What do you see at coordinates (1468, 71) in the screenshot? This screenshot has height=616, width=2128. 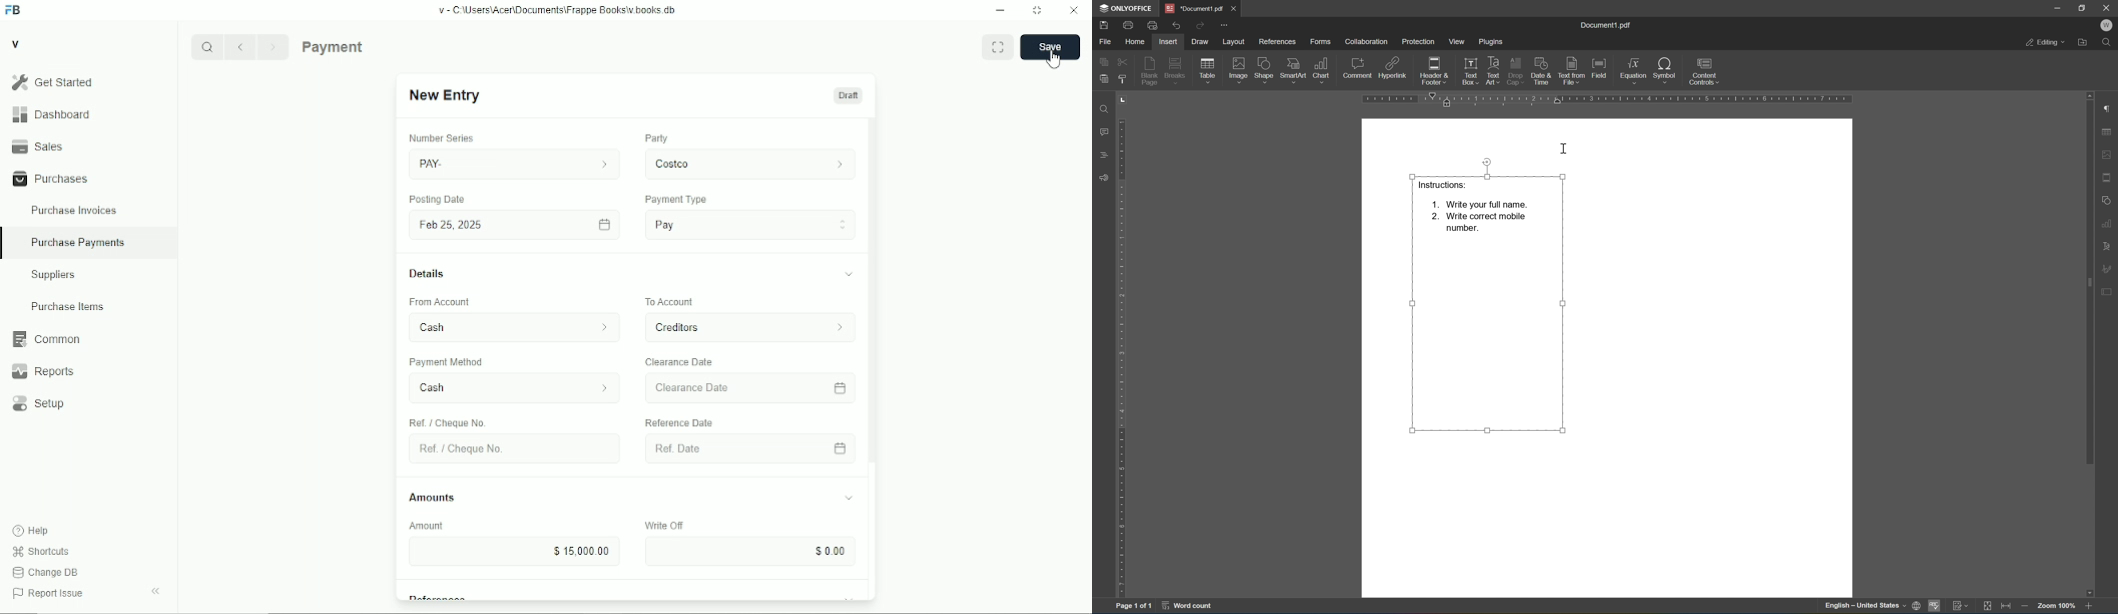 I see `text box` at bounding box center [1468, 71].